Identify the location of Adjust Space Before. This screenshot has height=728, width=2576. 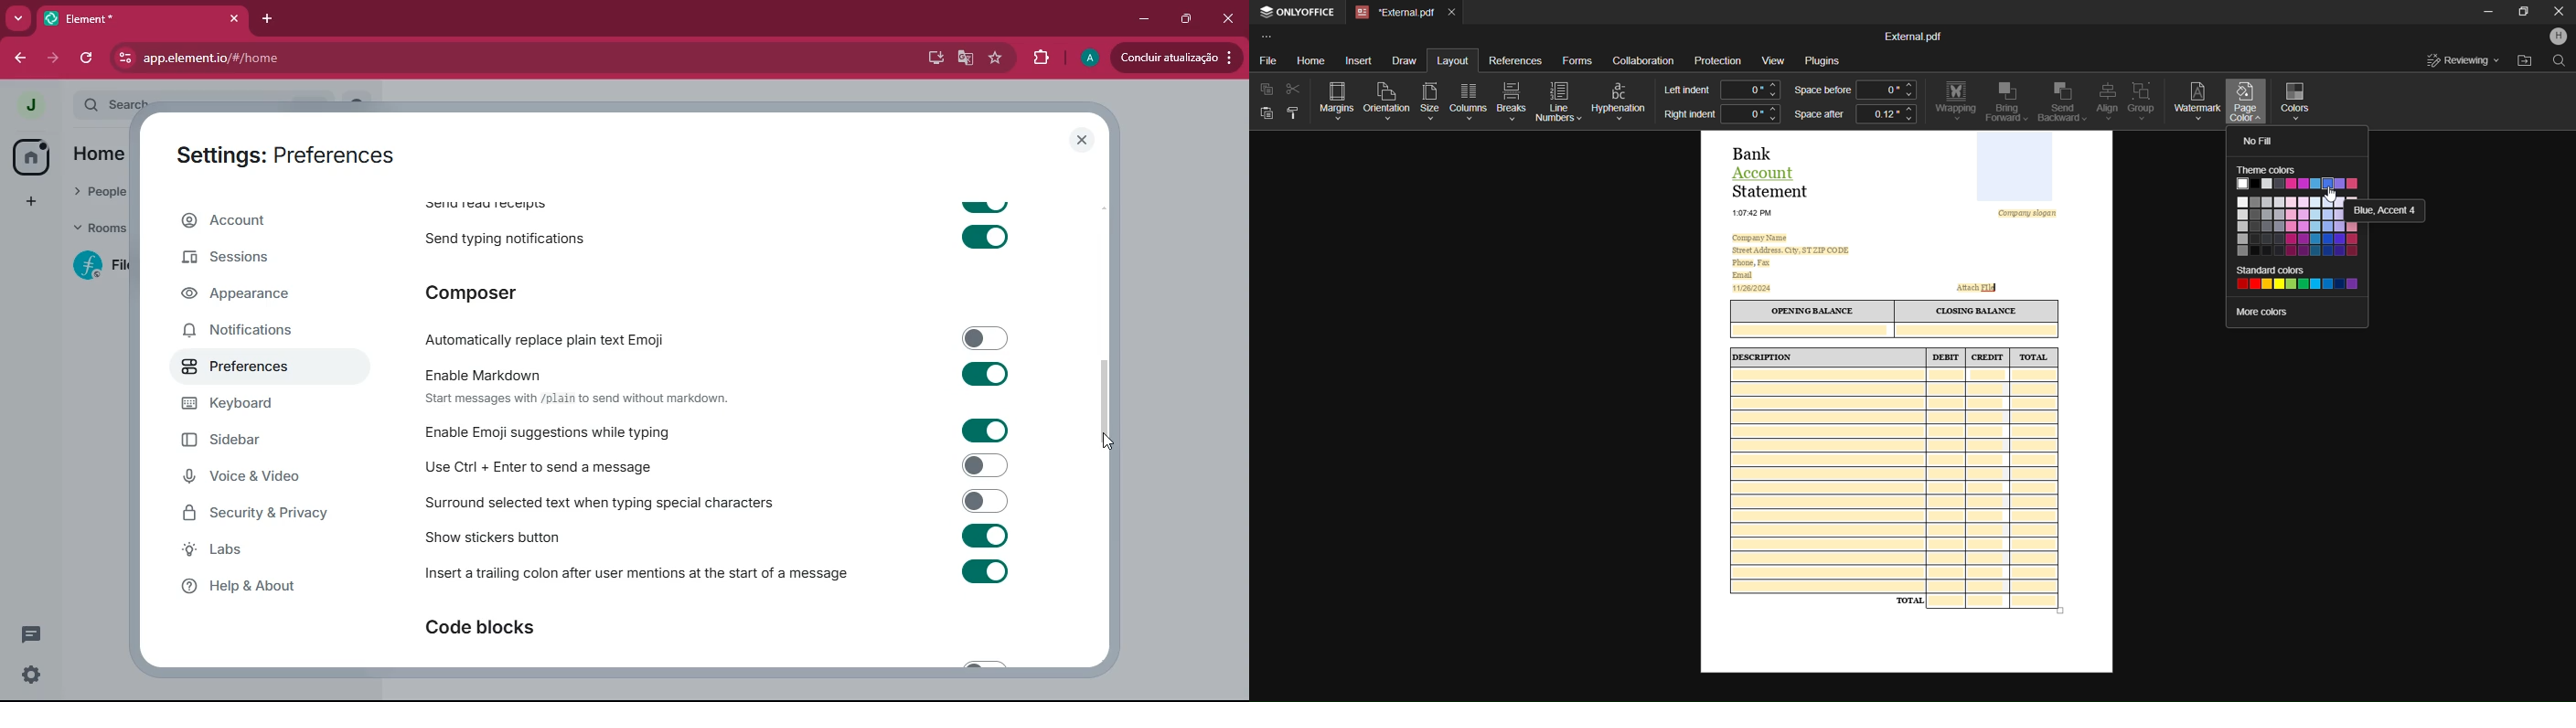
(1885, 89).